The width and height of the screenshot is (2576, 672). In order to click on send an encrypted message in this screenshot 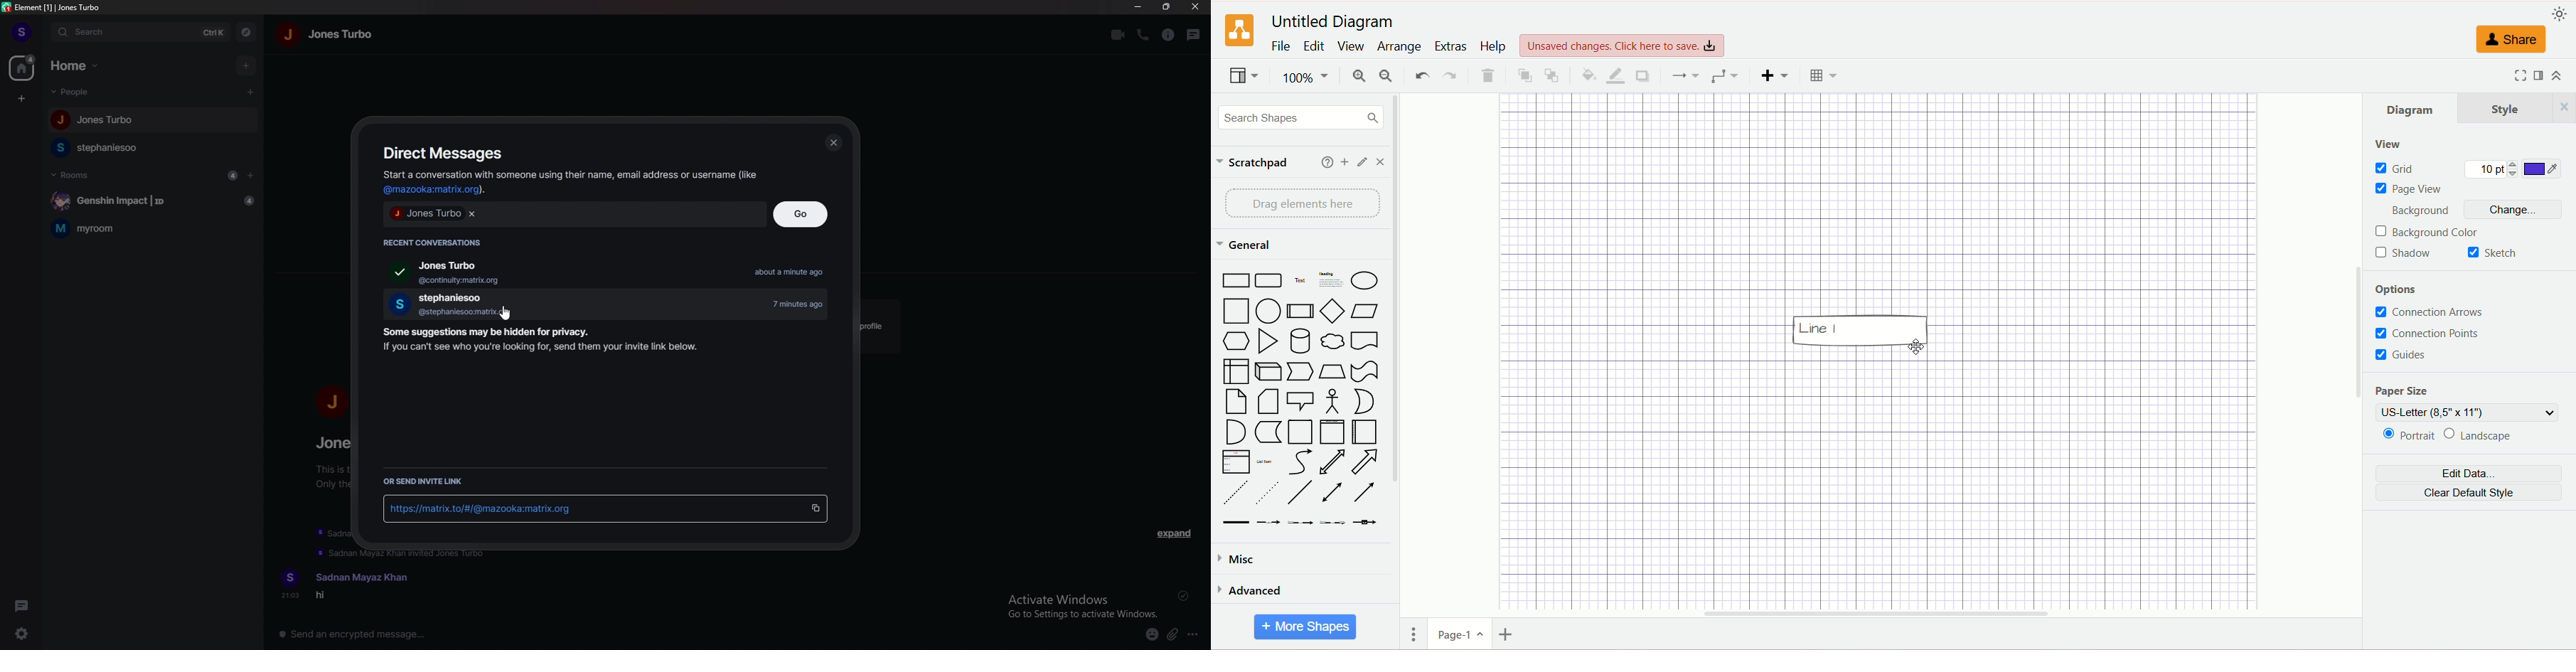, I will do `click(362, 634)`.